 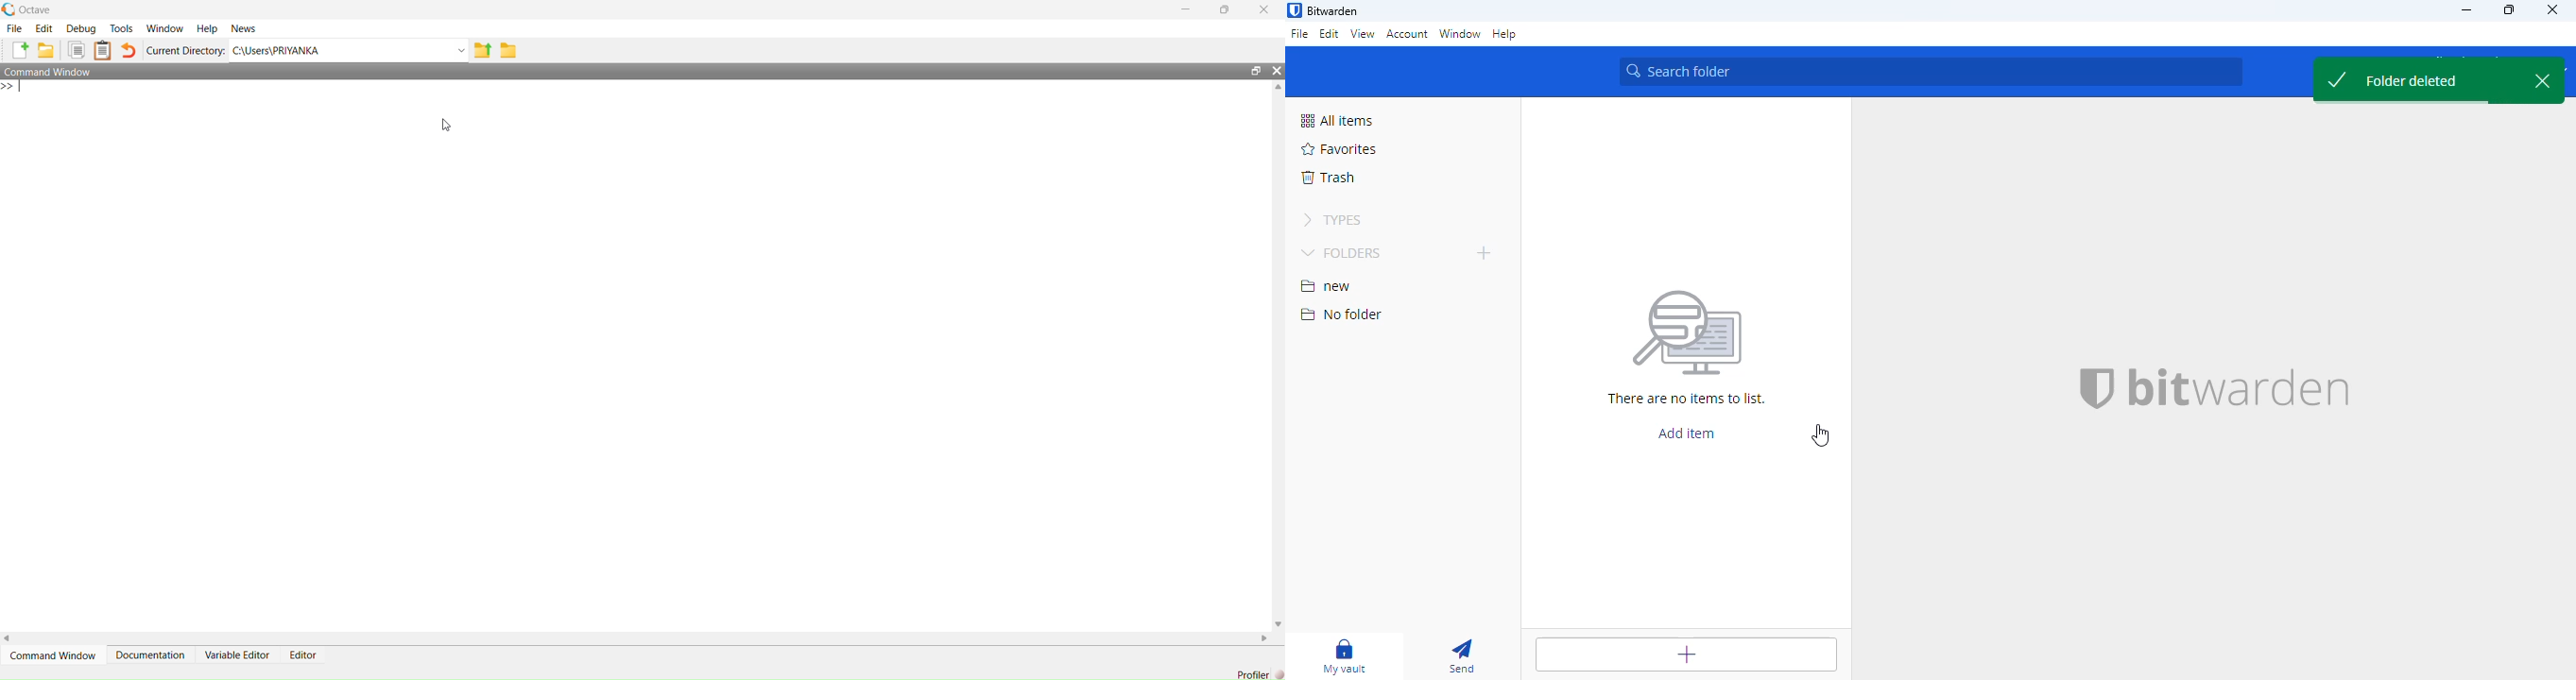 What do you see at coordinates (1258, 672) in the screenshot?
I see `Profiler` at bounding box center [1258, 672].